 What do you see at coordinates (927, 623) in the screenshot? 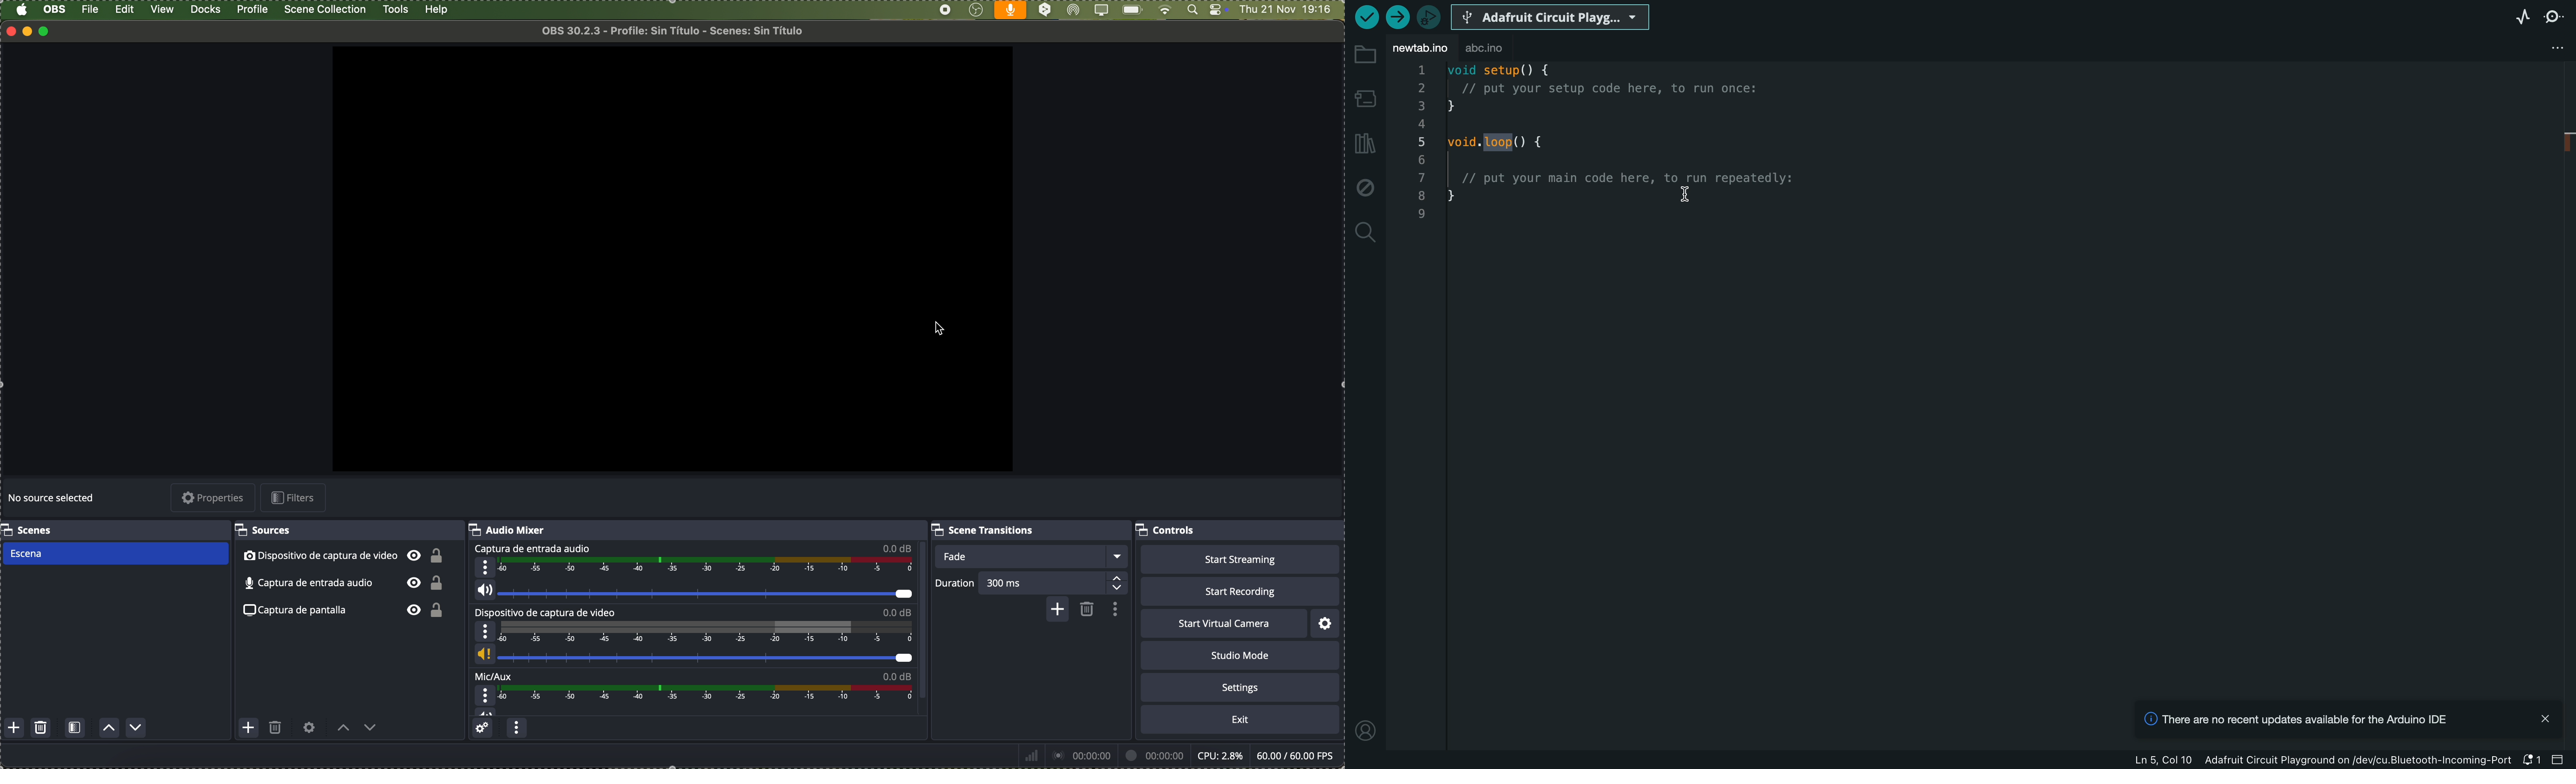
I see `scroll bar` at bounding box center [927, 623].